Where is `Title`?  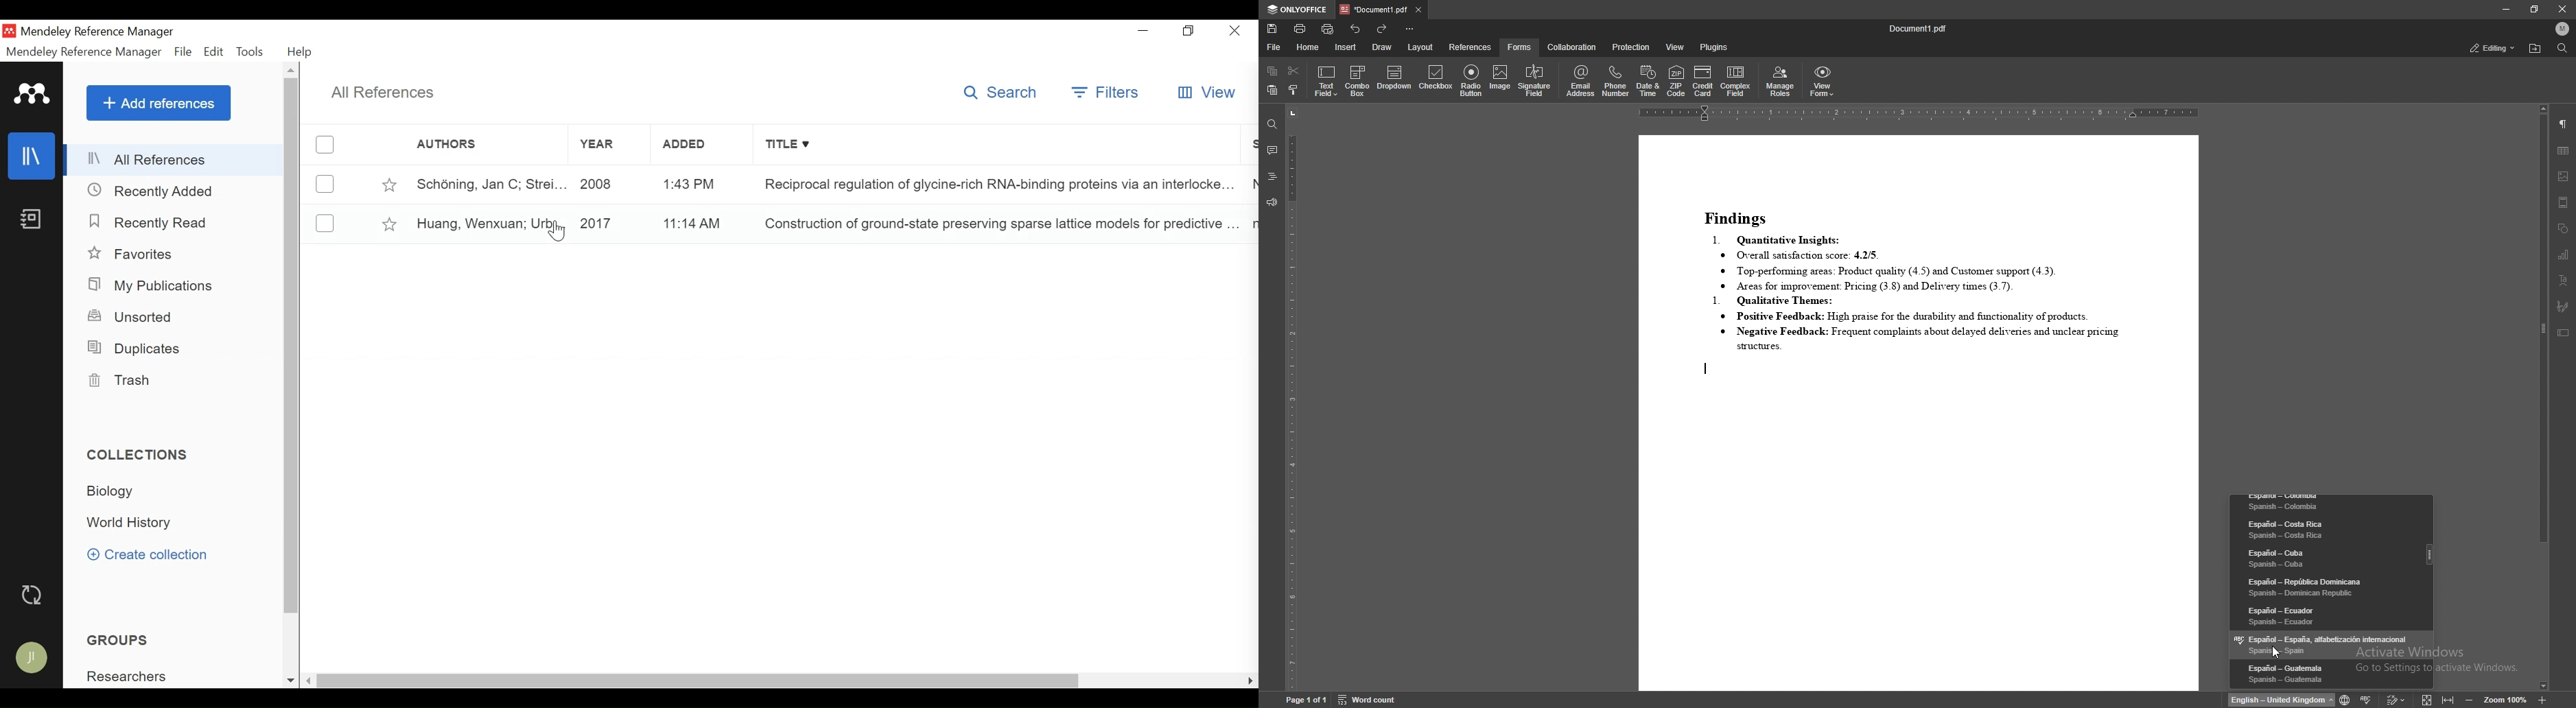 Title is located at coordinates (999, 146).